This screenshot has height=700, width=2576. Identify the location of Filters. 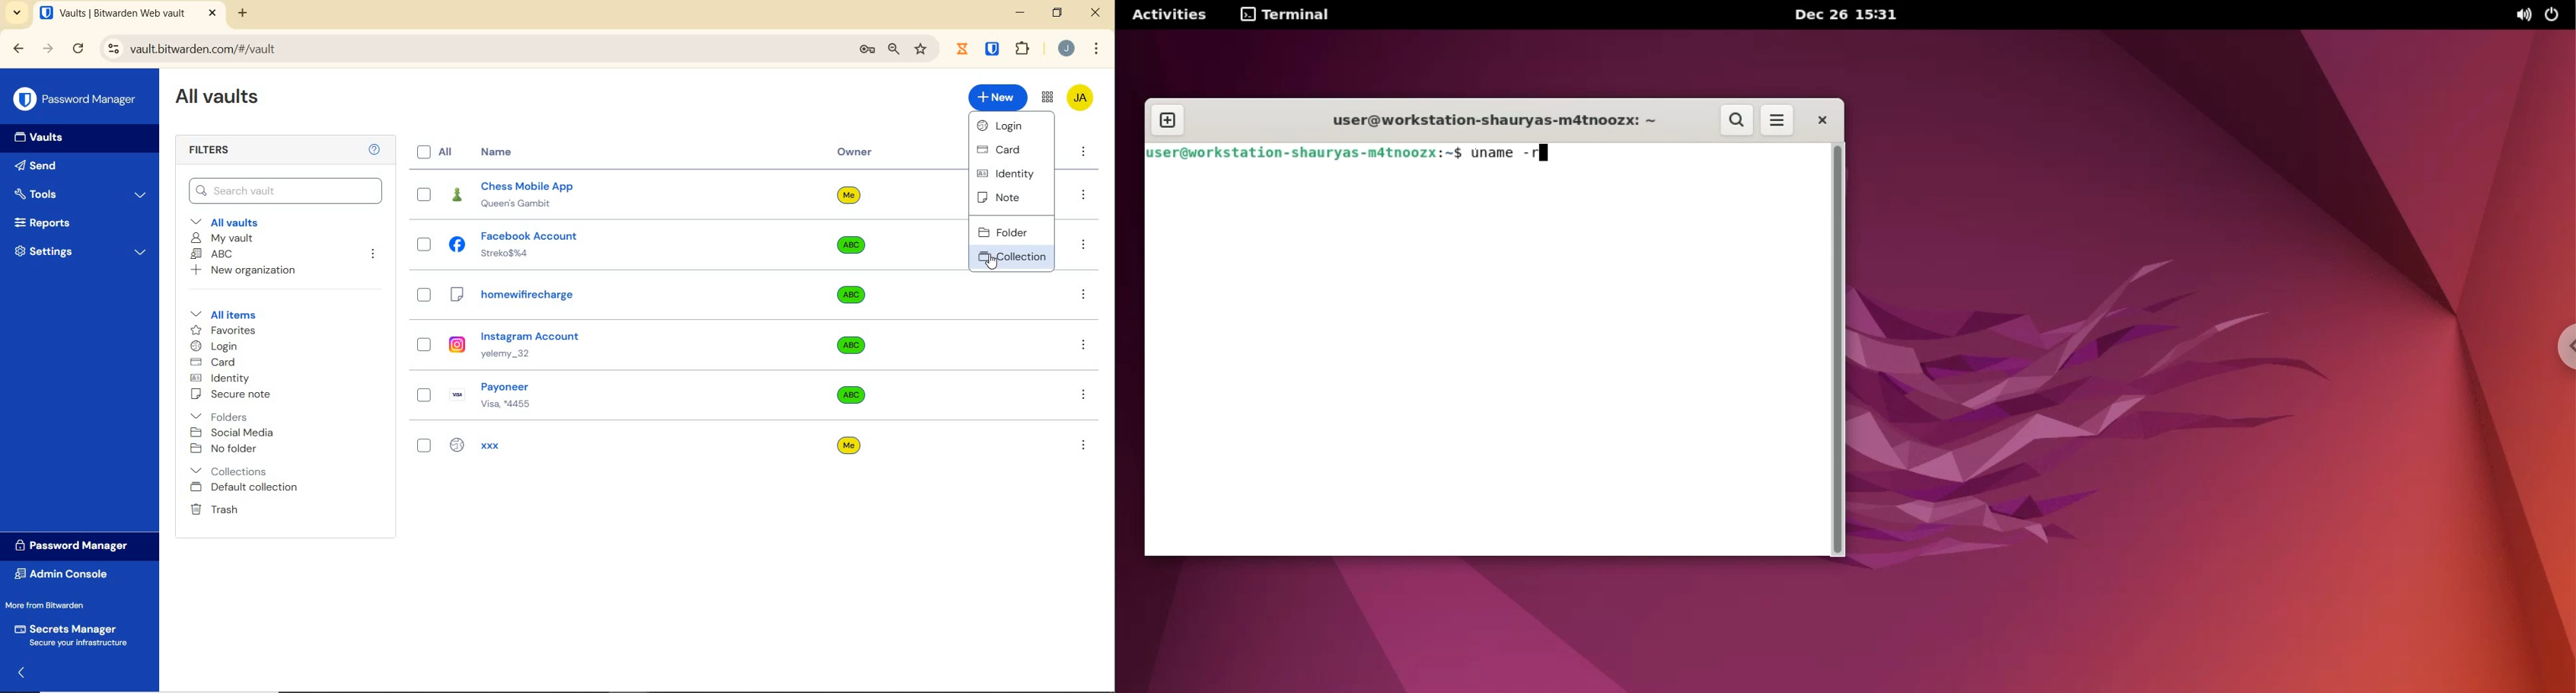
(264, 149).